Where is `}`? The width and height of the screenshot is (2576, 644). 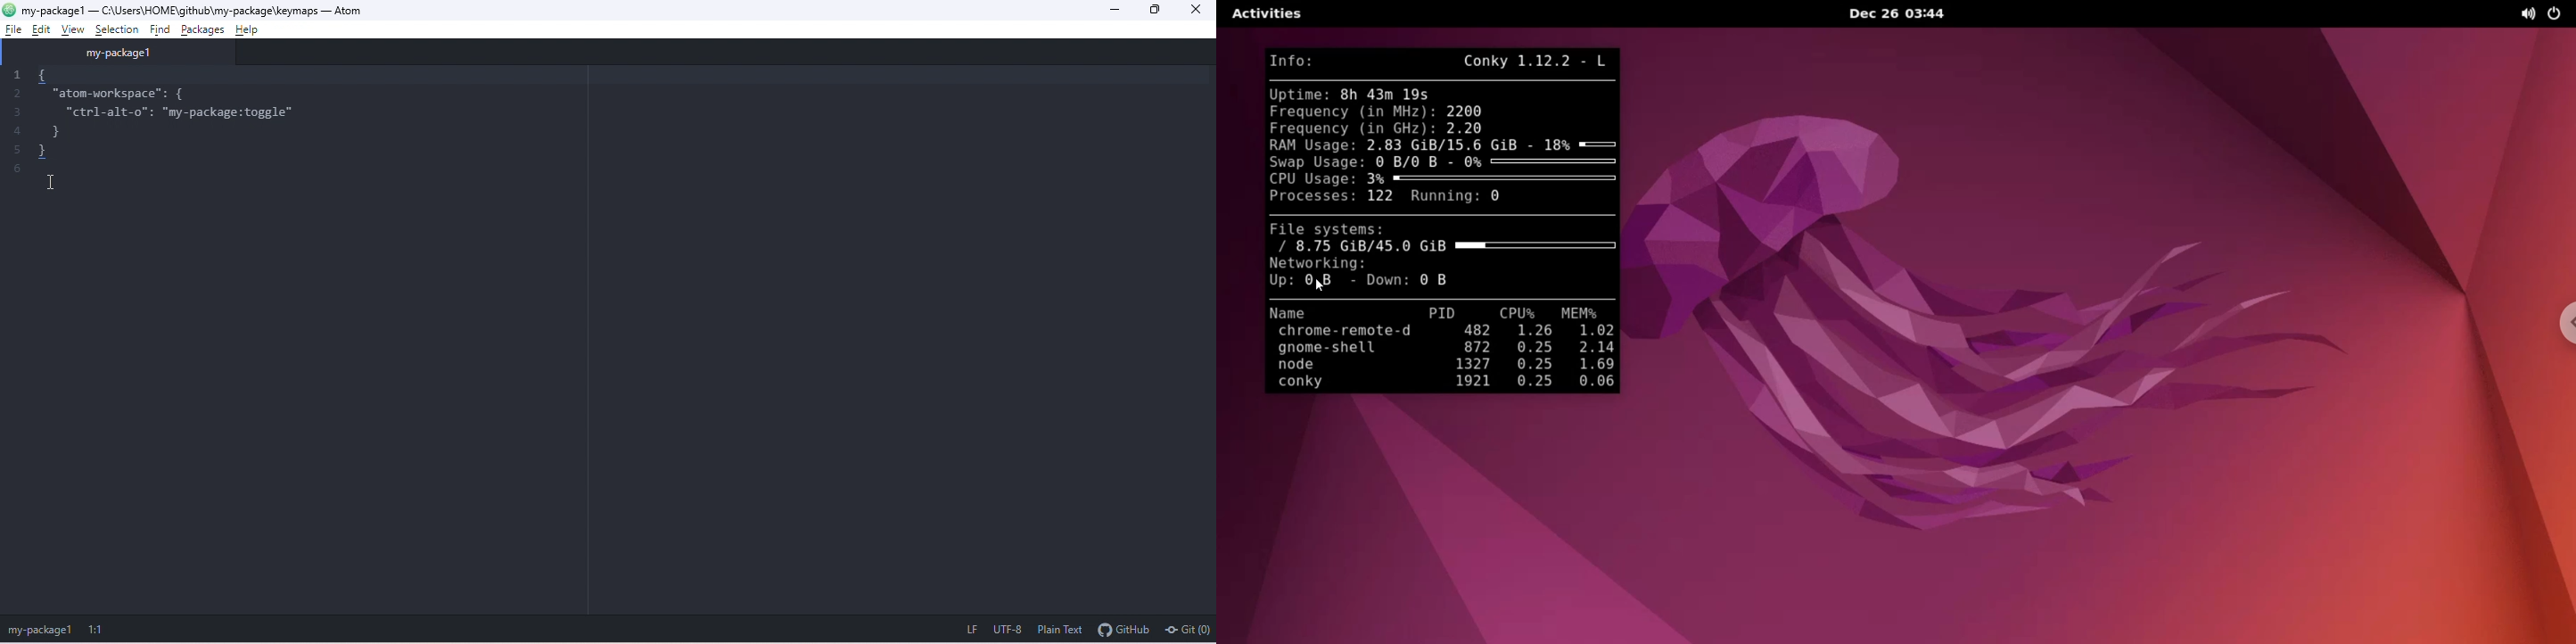
} is located at coordinates (77, 153).